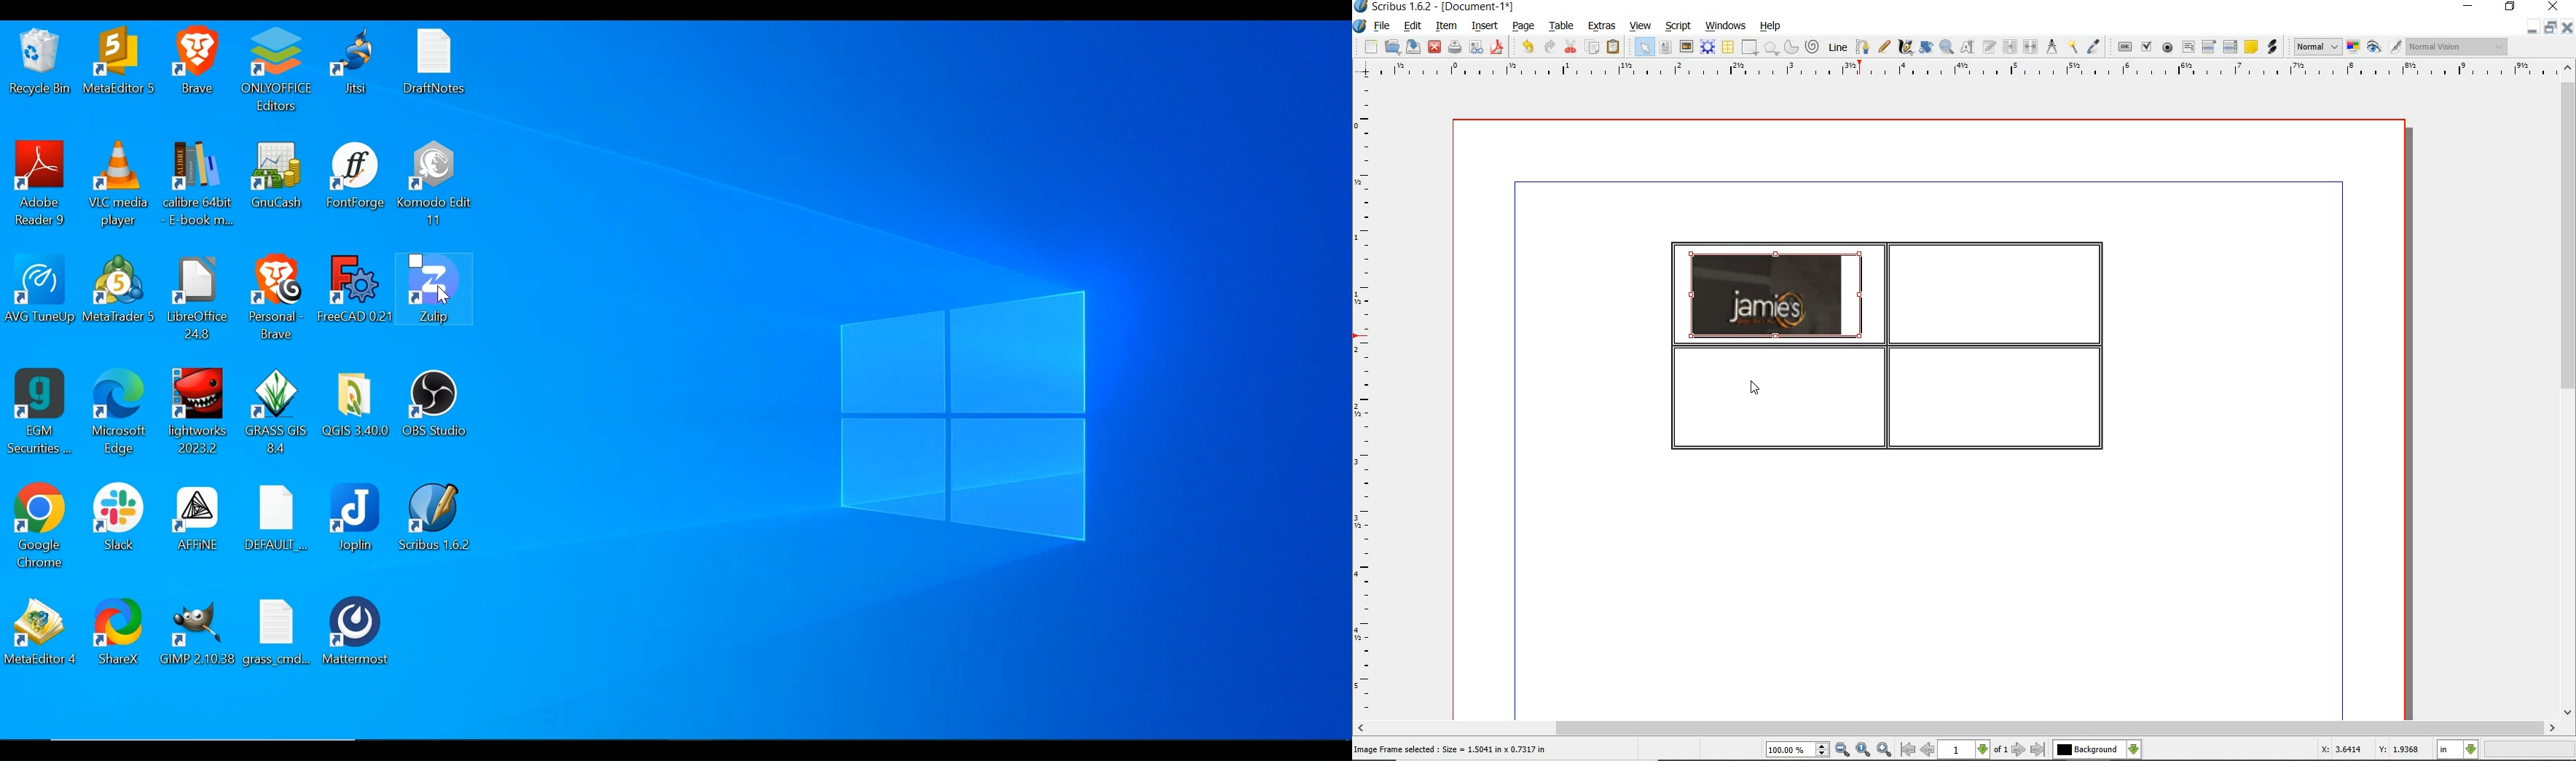  What do you see at coordinates (2097, 749) in the screenshot?
I see `select the current layer` at bounding box center [2097, 749].